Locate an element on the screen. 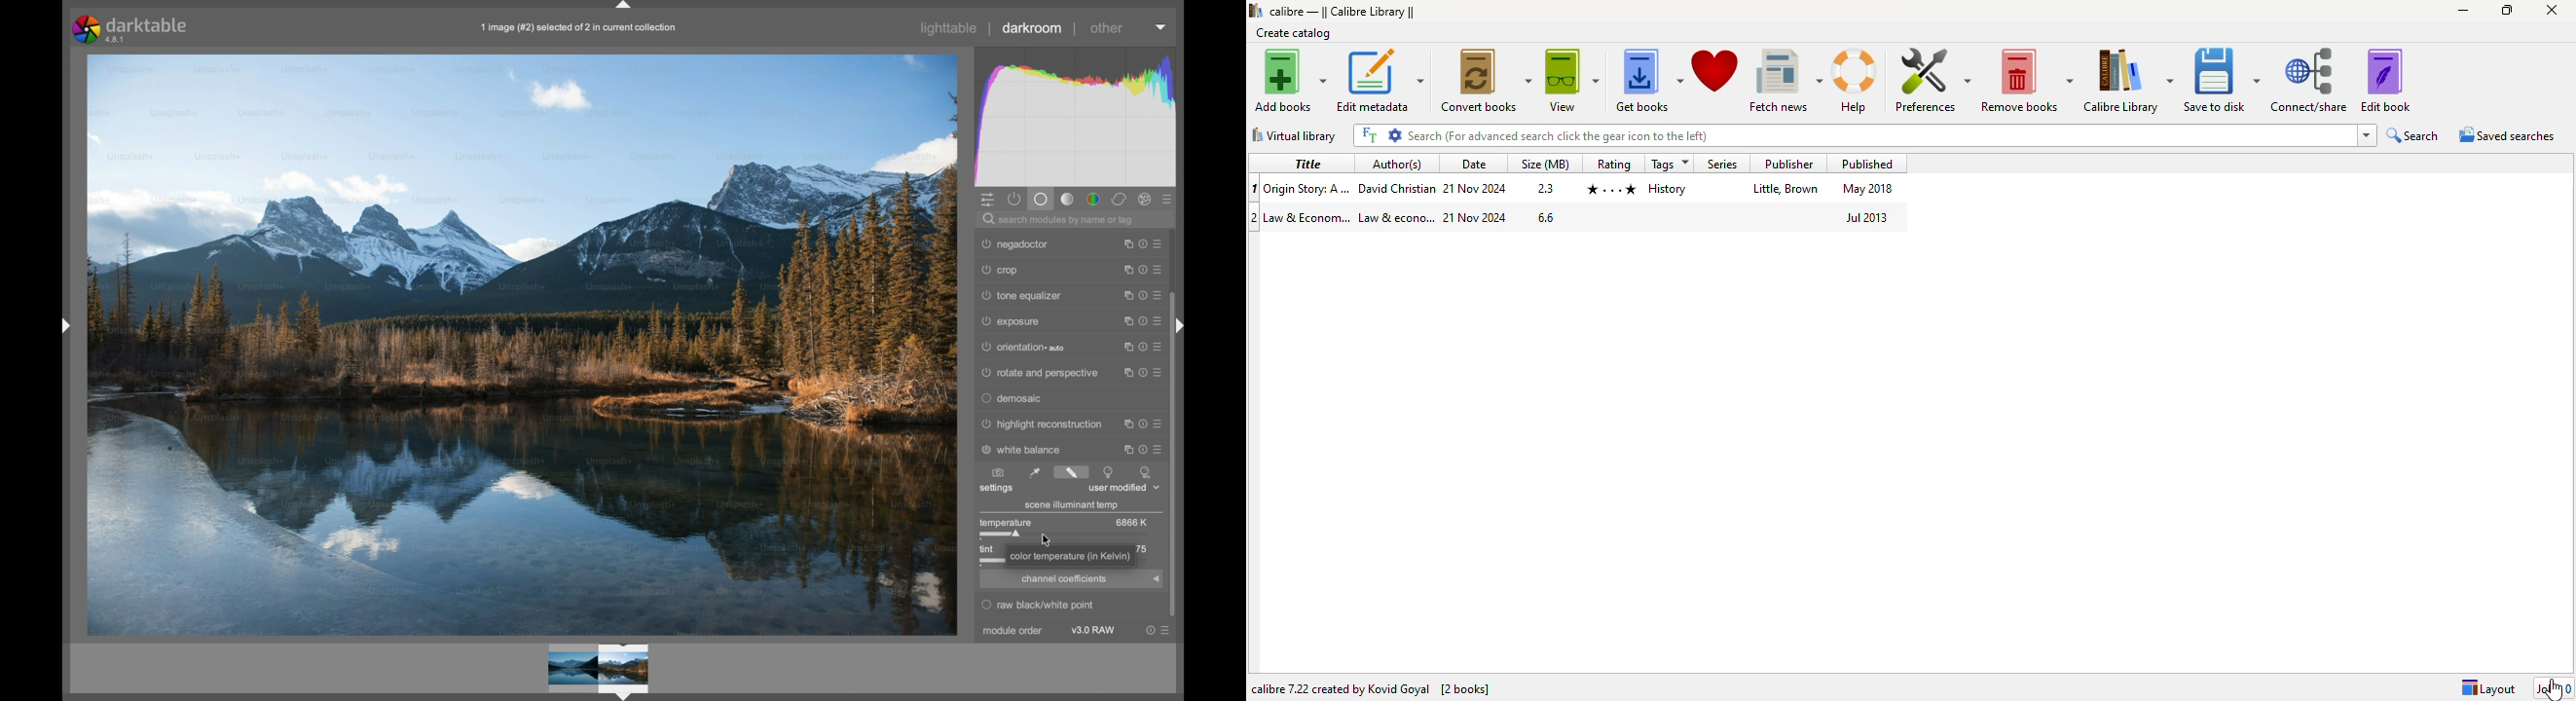  exposure is located at coordinates (1009, 321).